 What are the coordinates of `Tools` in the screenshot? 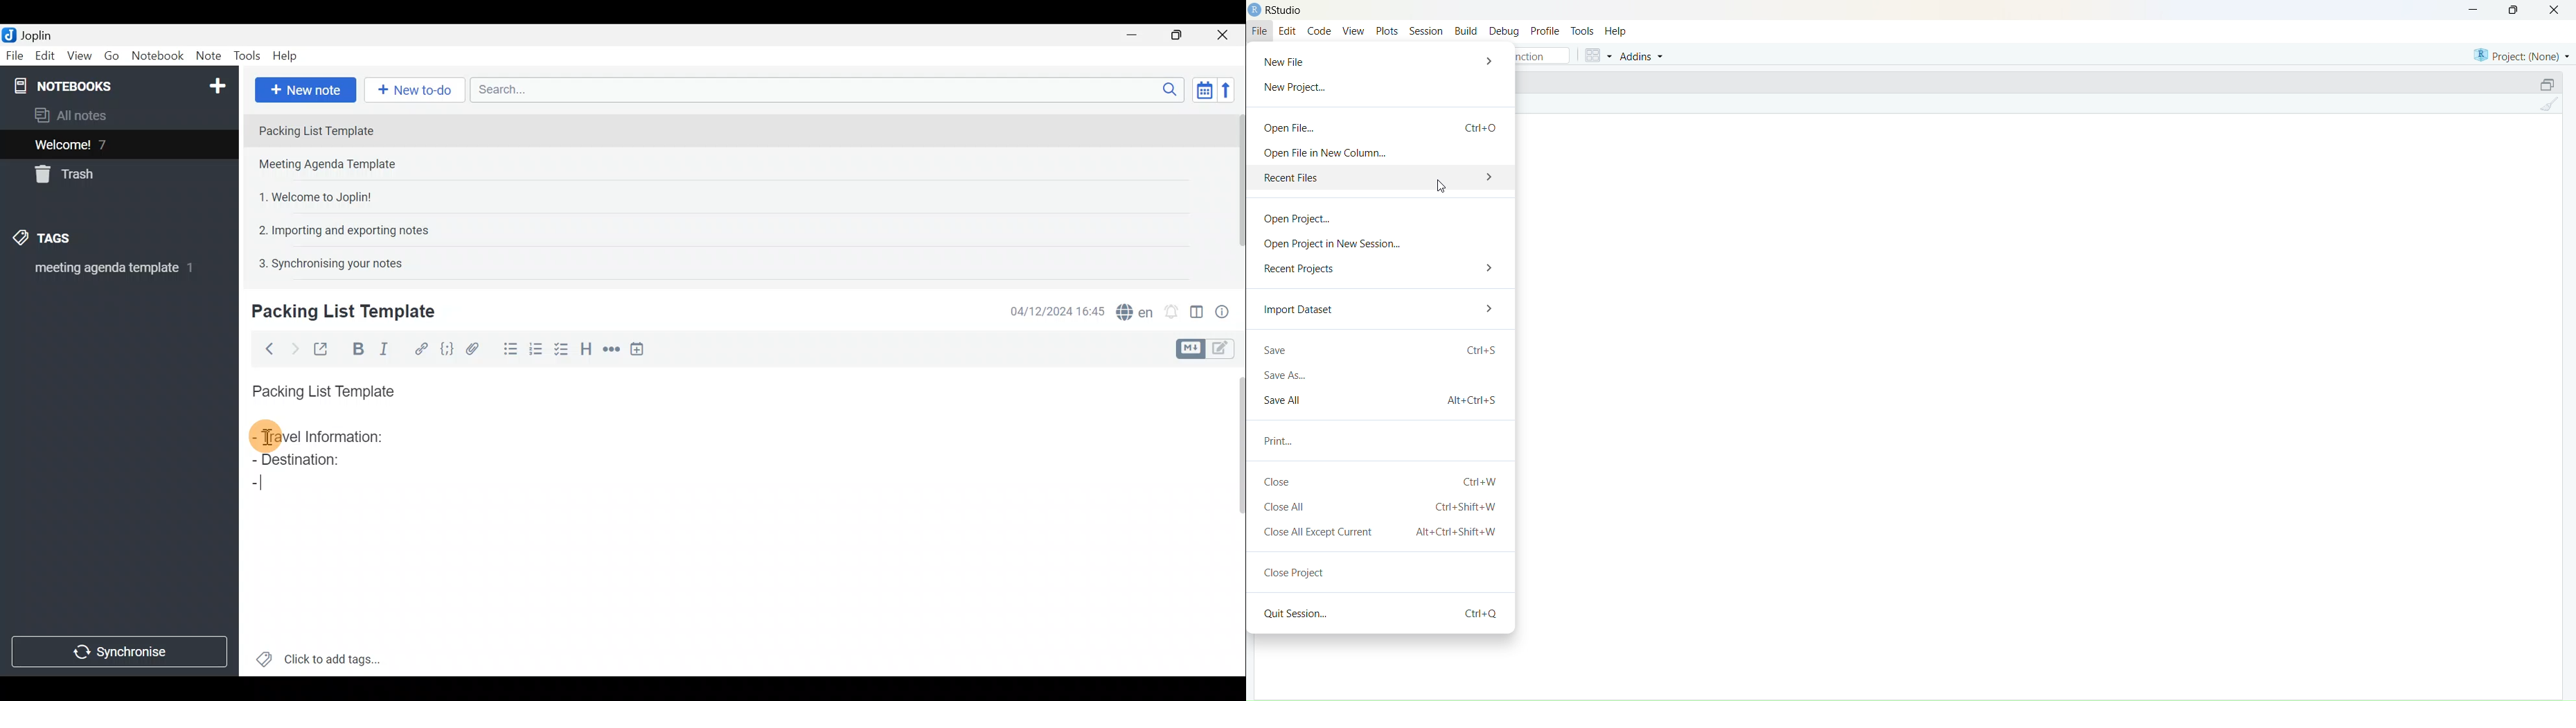 It's located at (249, 56).